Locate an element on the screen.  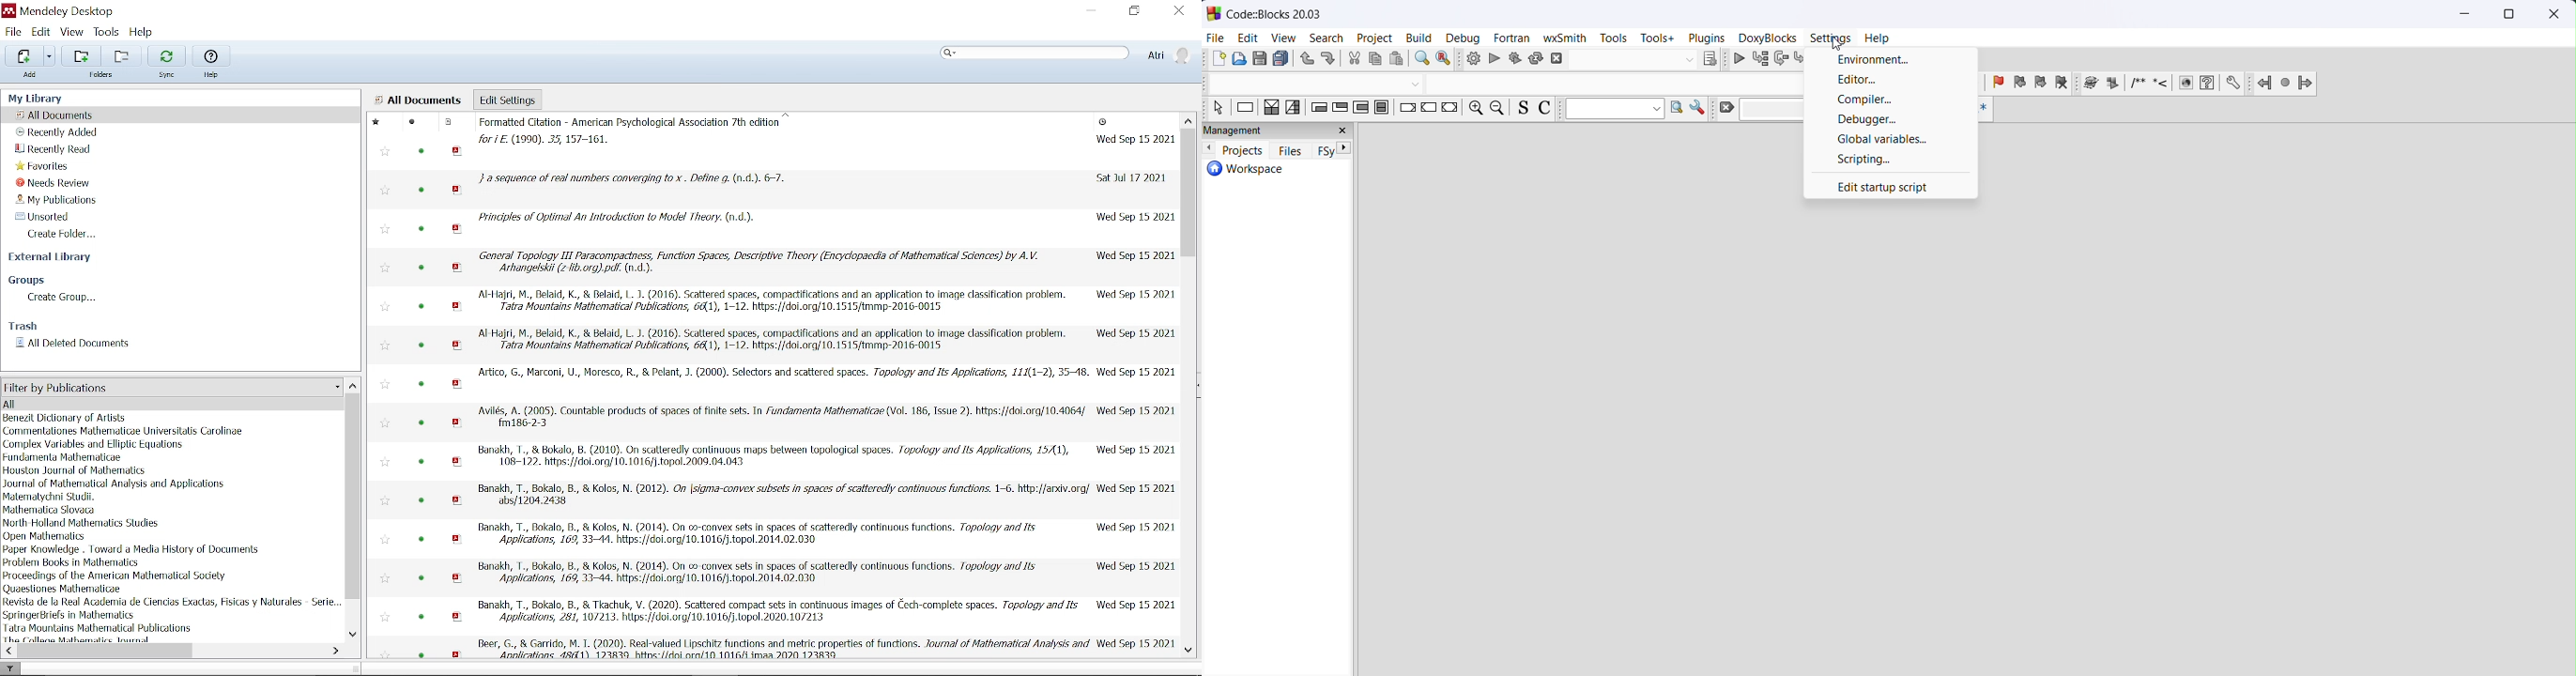
author is located at coordinates (81, 639).